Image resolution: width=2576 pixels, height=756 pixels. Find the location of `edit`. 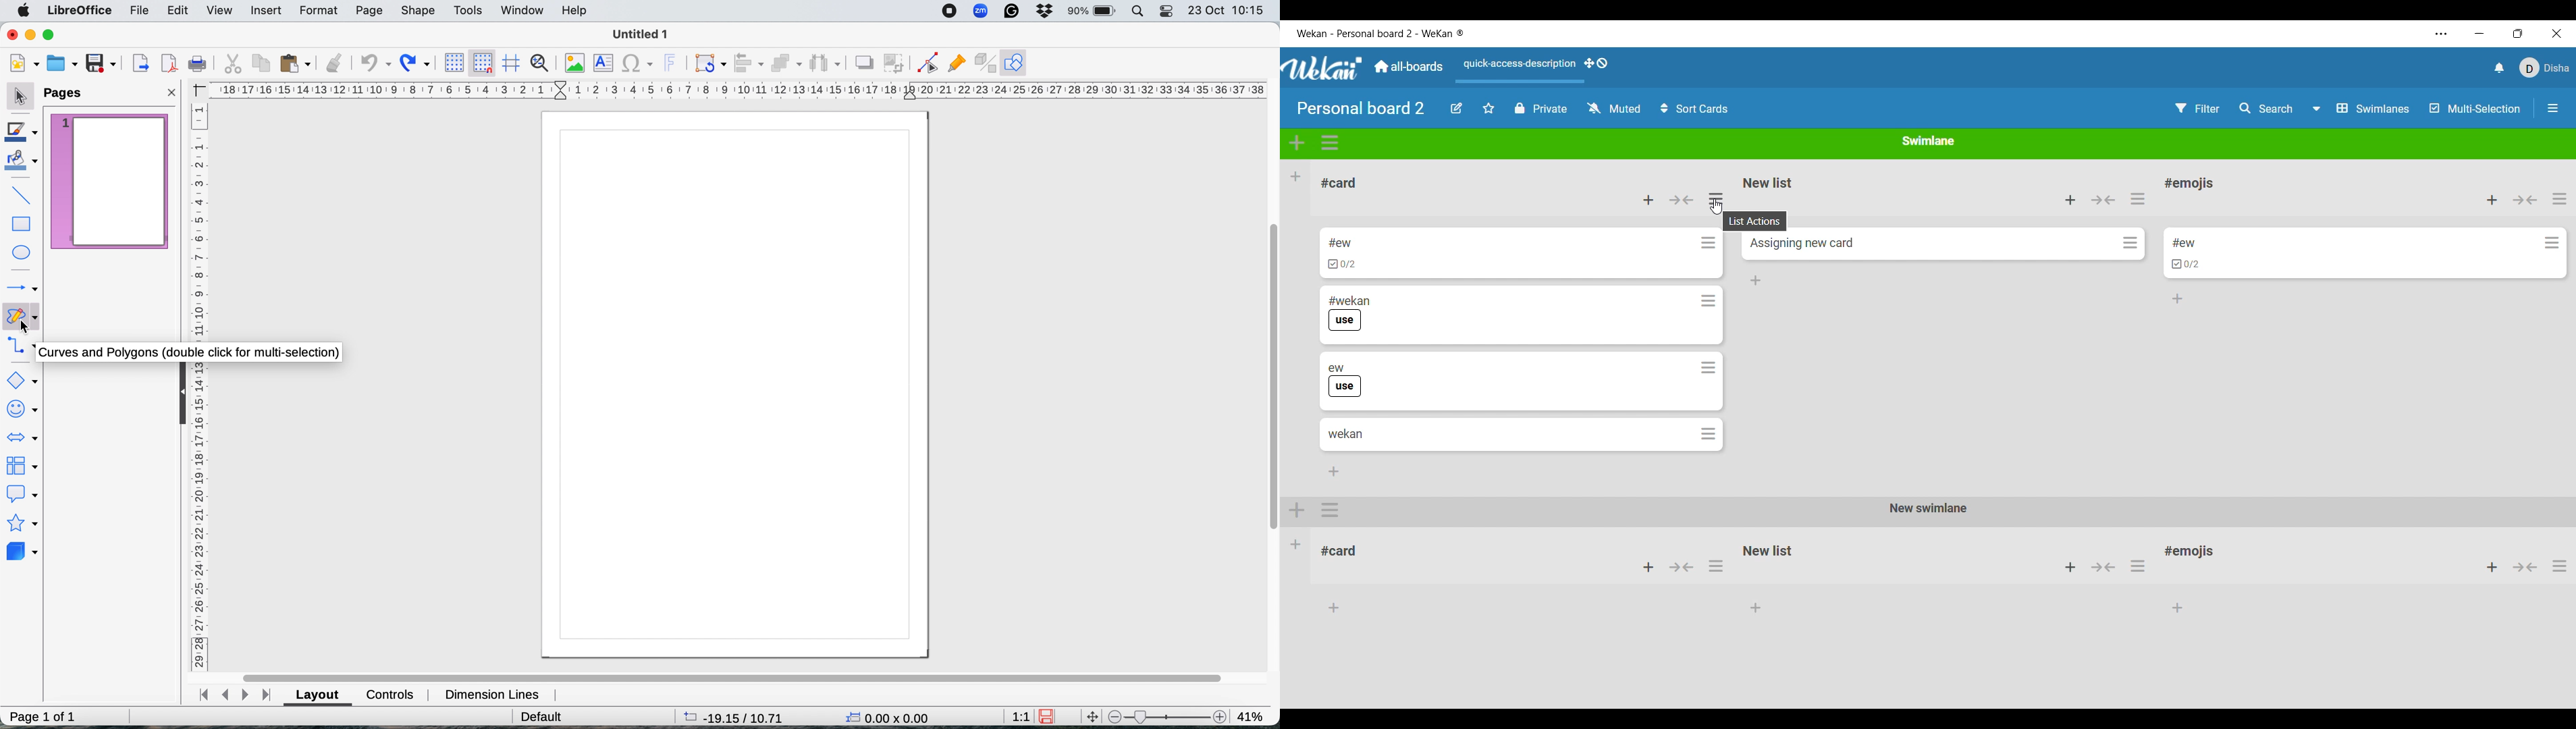

edit is located at coordinates (180, 10).